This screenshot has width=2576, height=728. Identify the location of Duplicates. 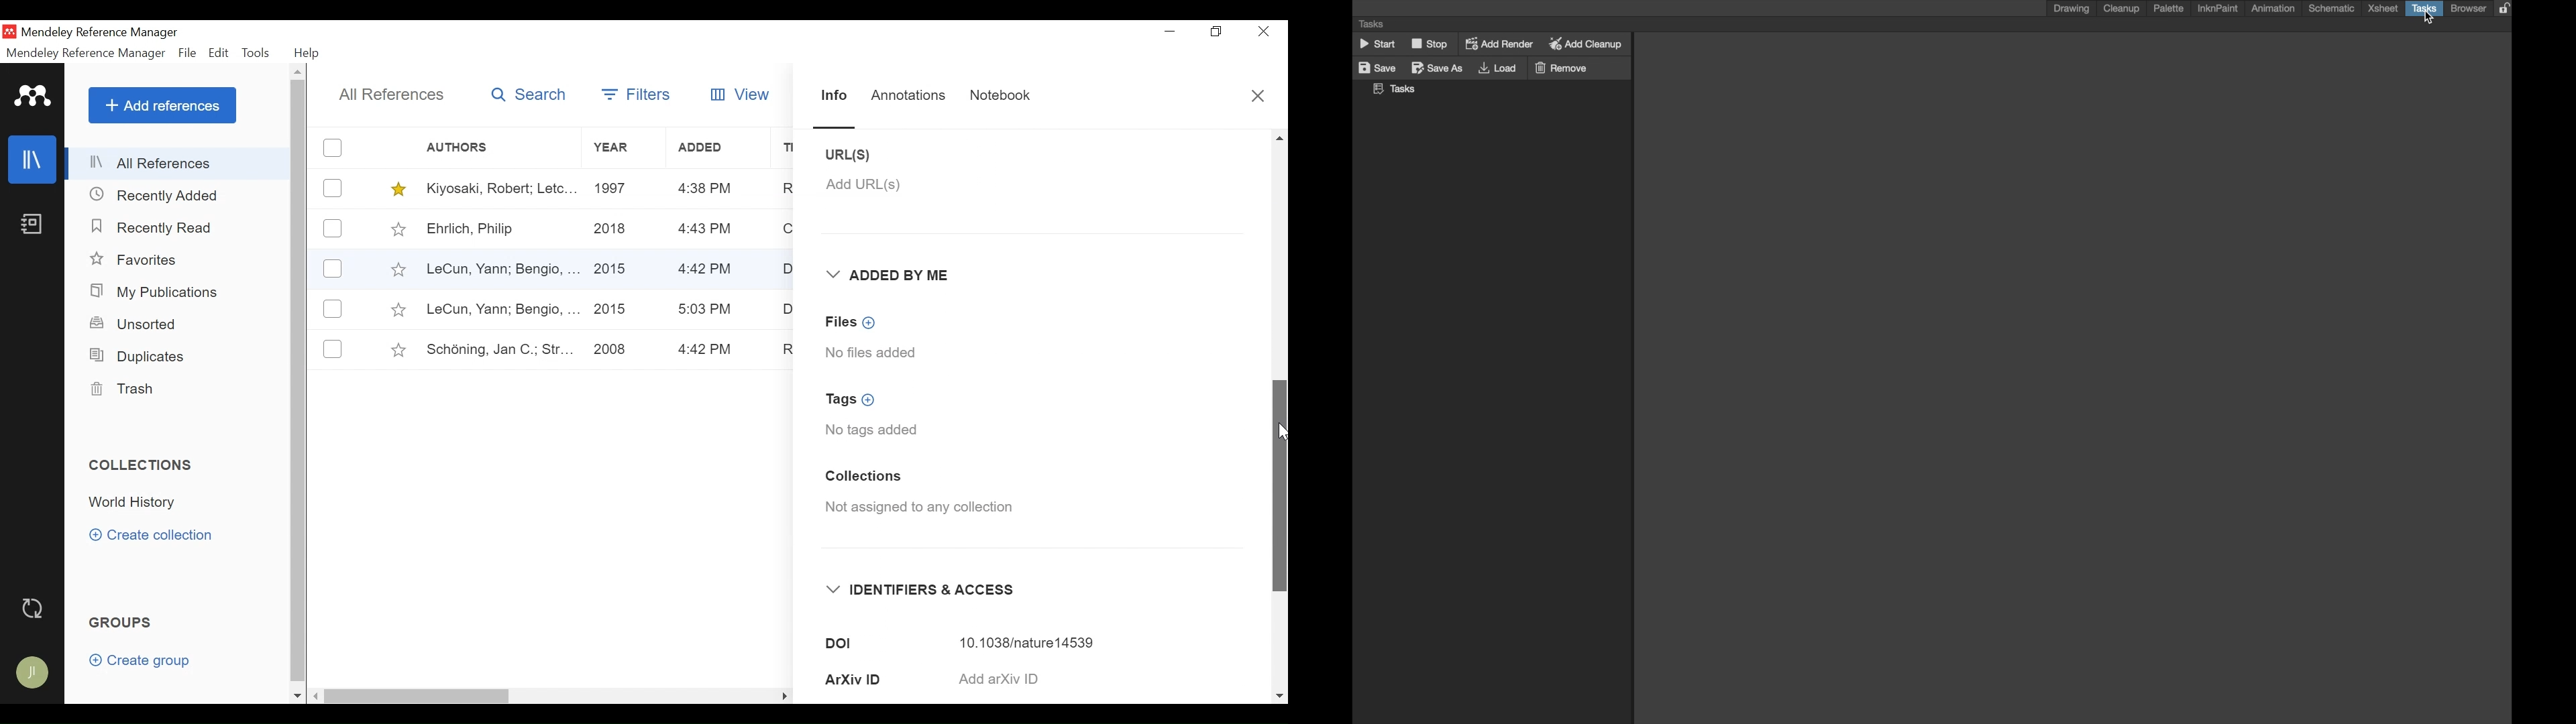
(135, 355).